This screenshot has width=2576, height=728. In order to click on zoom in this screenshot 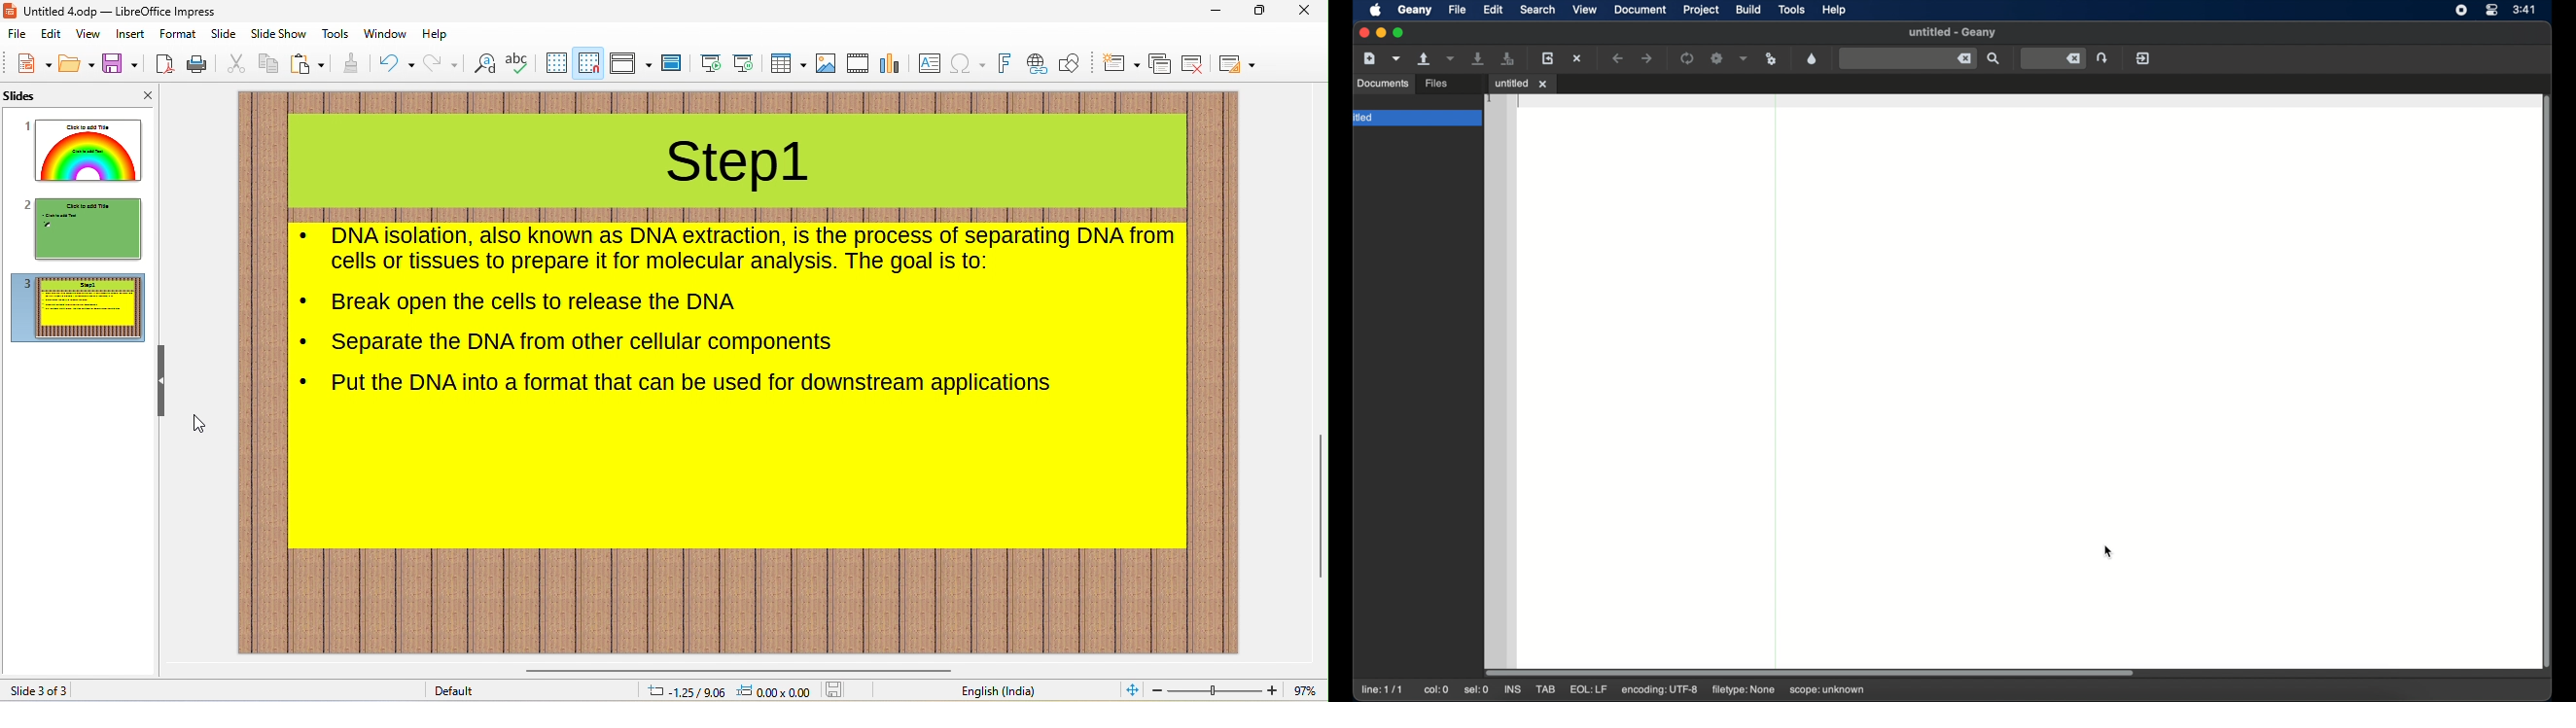, I will do `click(1215, 690)`.